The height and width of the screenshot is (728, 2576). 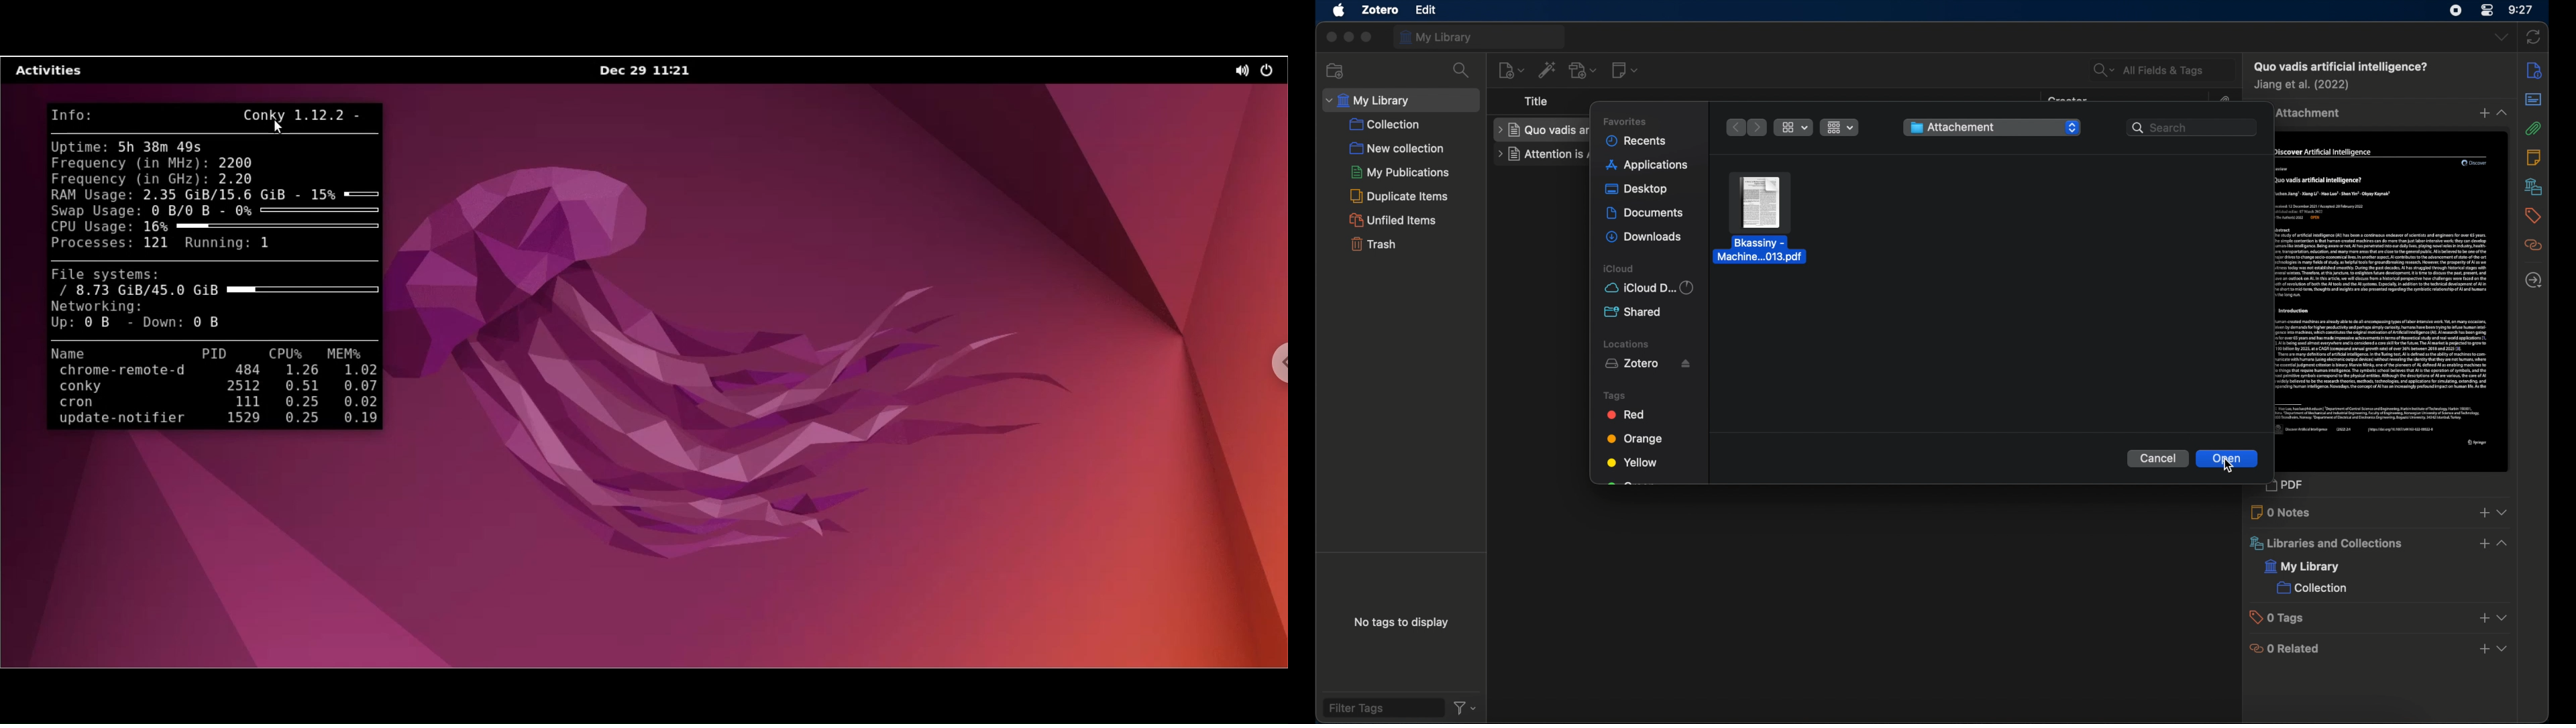 What do you see at coordinates (2453, 11) in the screenshot?
I see `screen recorder icon` at bounding box center [2453, 11].